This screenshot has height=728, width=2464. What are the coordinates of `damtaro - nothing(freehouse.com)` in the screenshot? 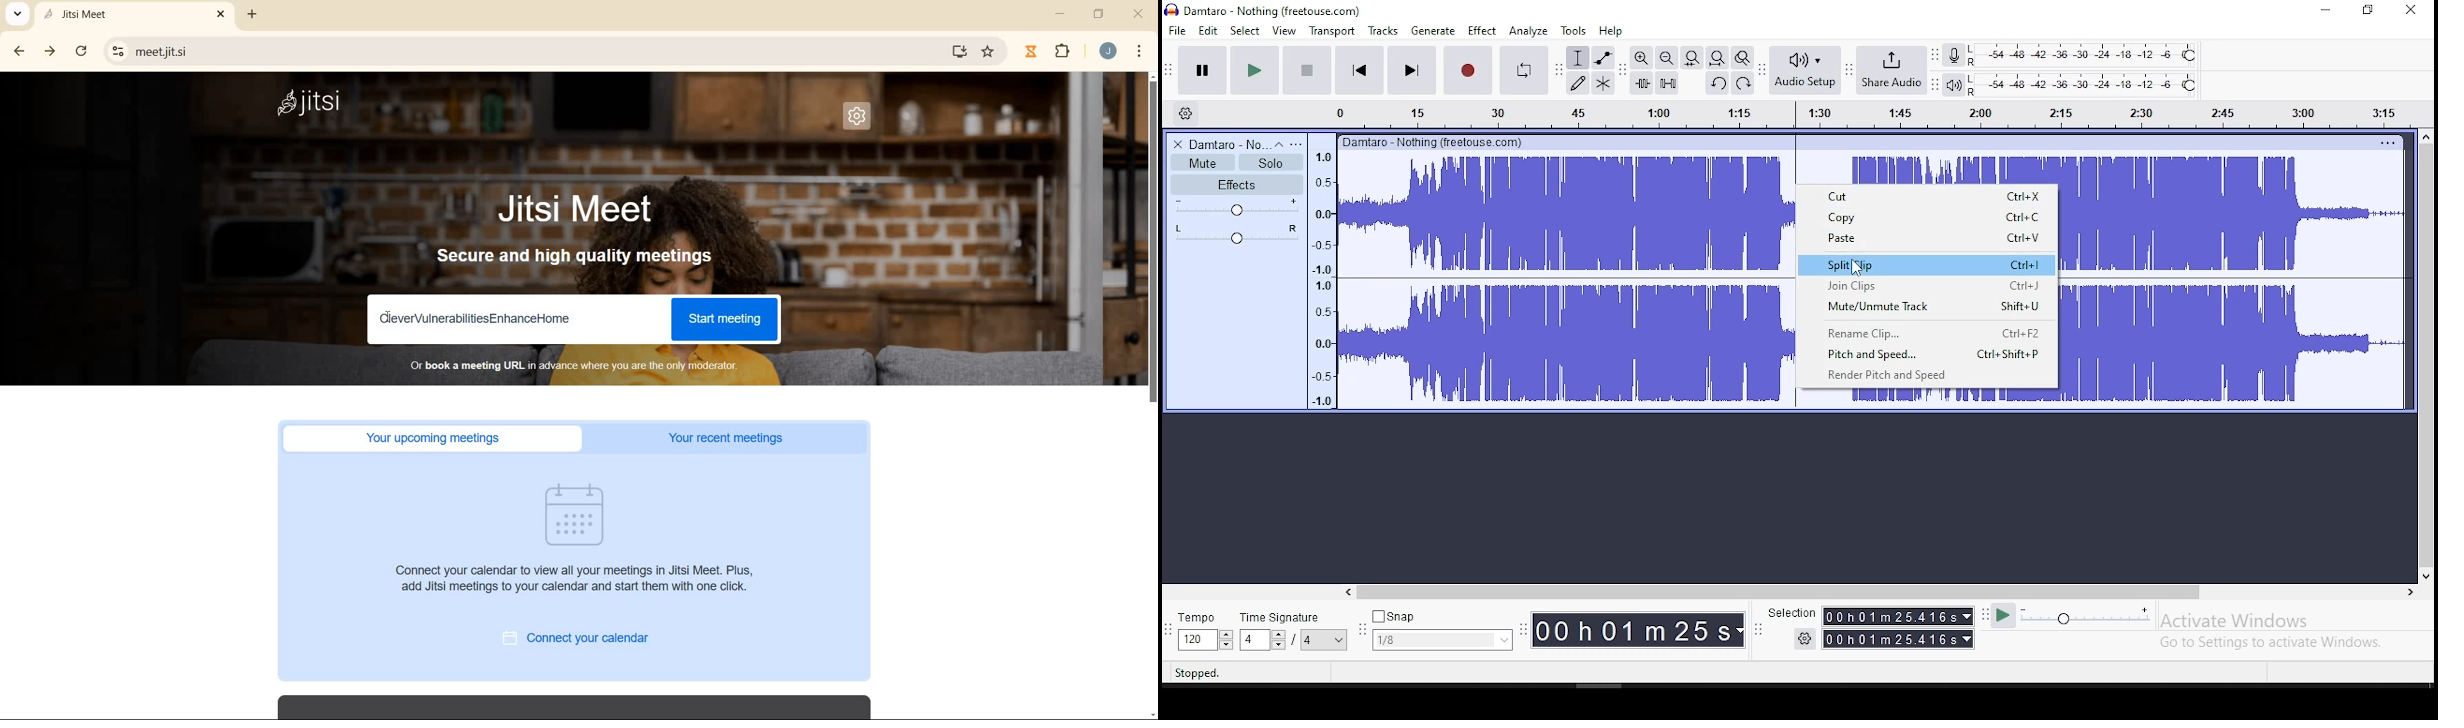 It's located at (1438, 143).